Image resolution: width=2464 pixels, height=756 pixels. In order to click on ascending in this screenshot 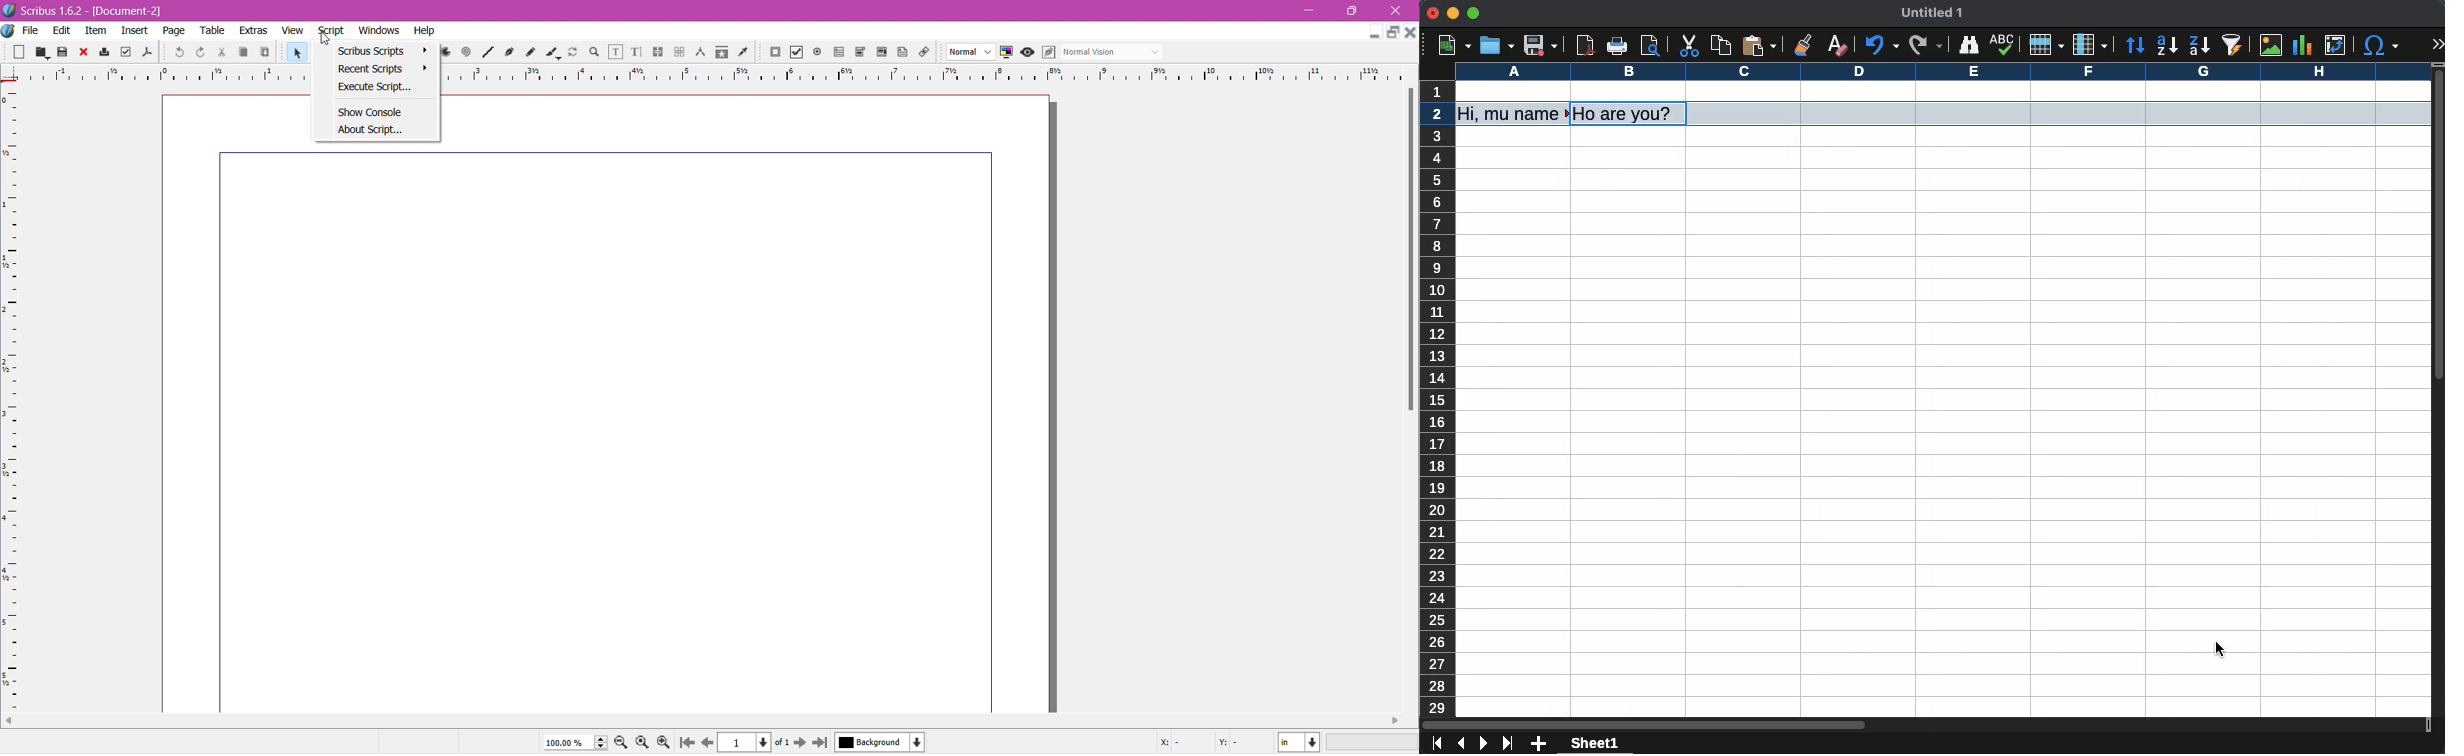, I will do `click(2167, 45)`.